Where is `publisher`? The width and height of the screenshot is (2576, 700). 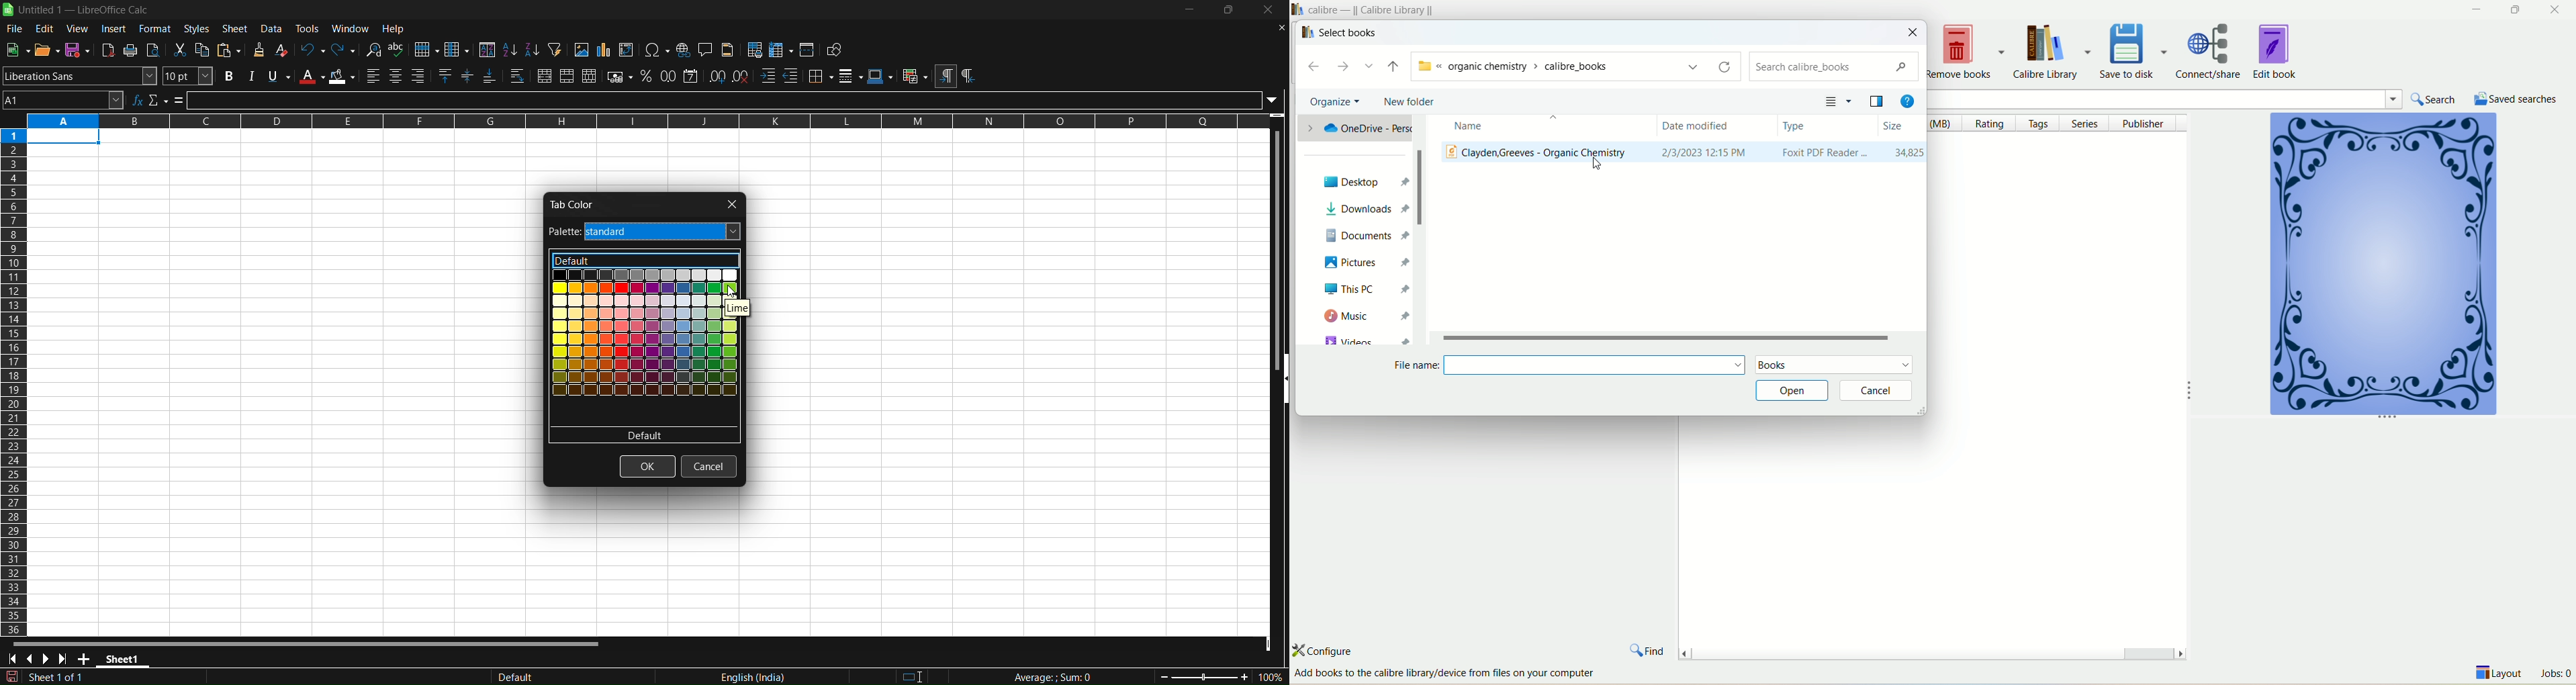
publisher is located at coordinates (2147, 123).